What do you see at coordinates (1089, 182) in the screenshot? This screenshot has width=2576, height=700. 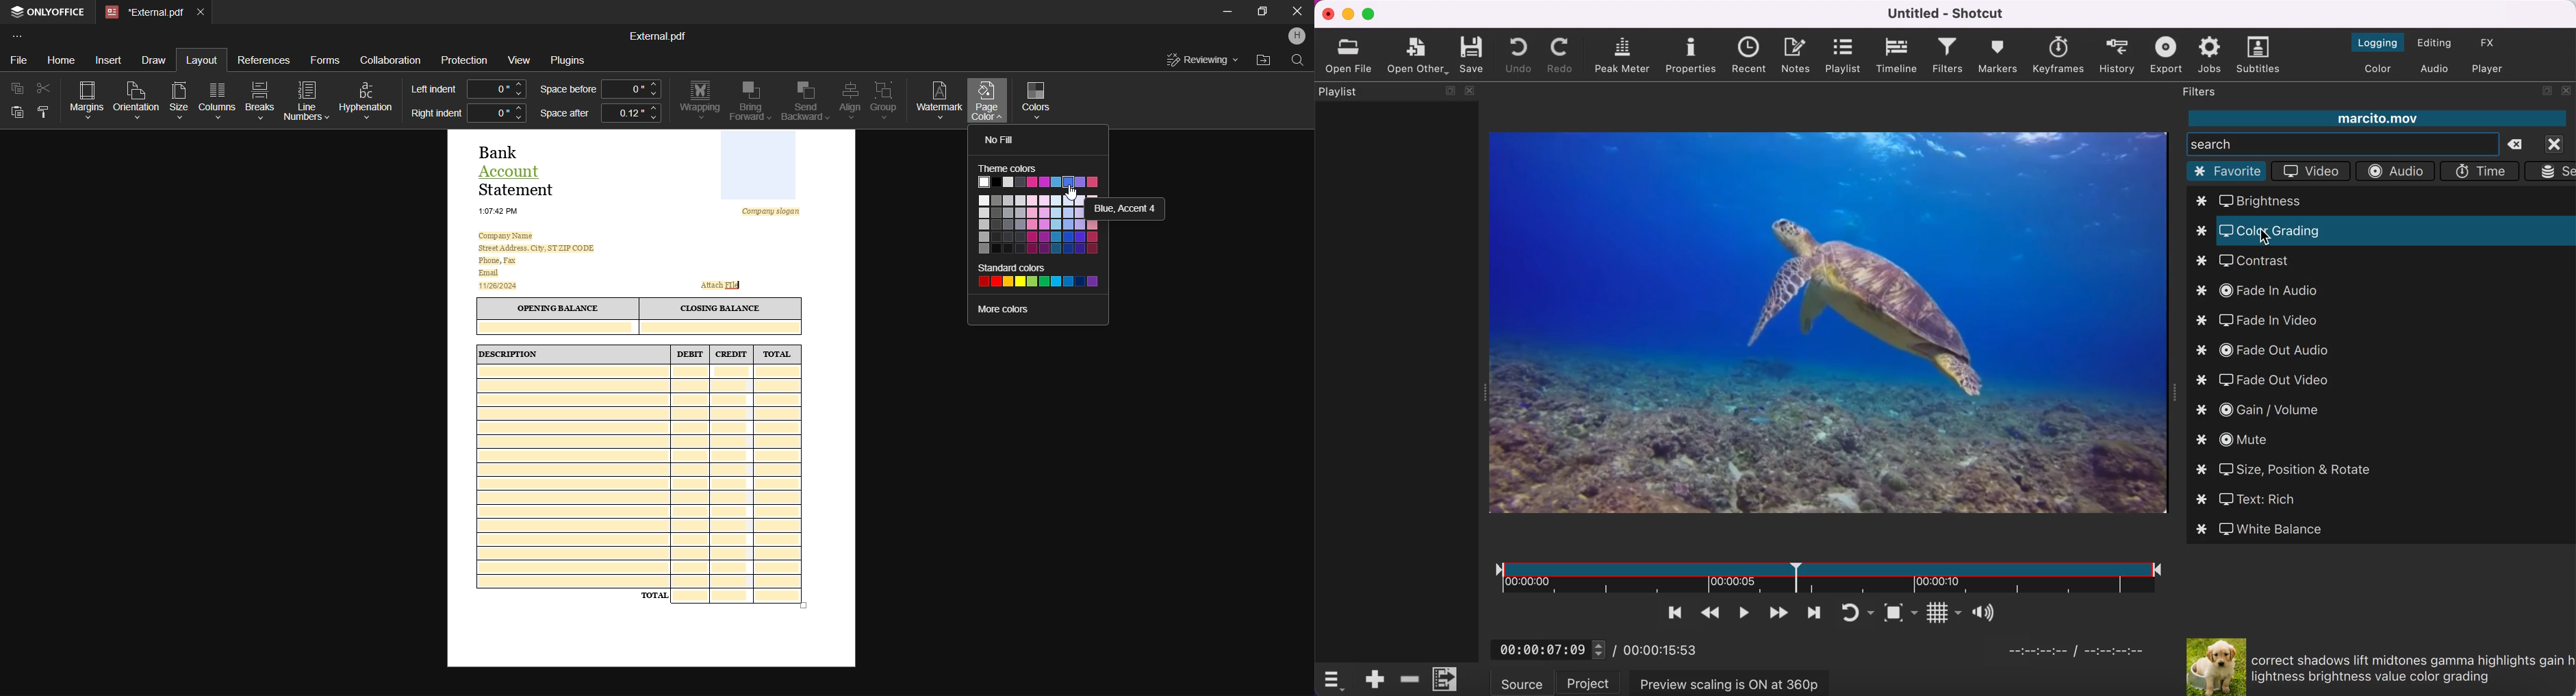 I see `theme colors` at bounding box center [1089, 182].